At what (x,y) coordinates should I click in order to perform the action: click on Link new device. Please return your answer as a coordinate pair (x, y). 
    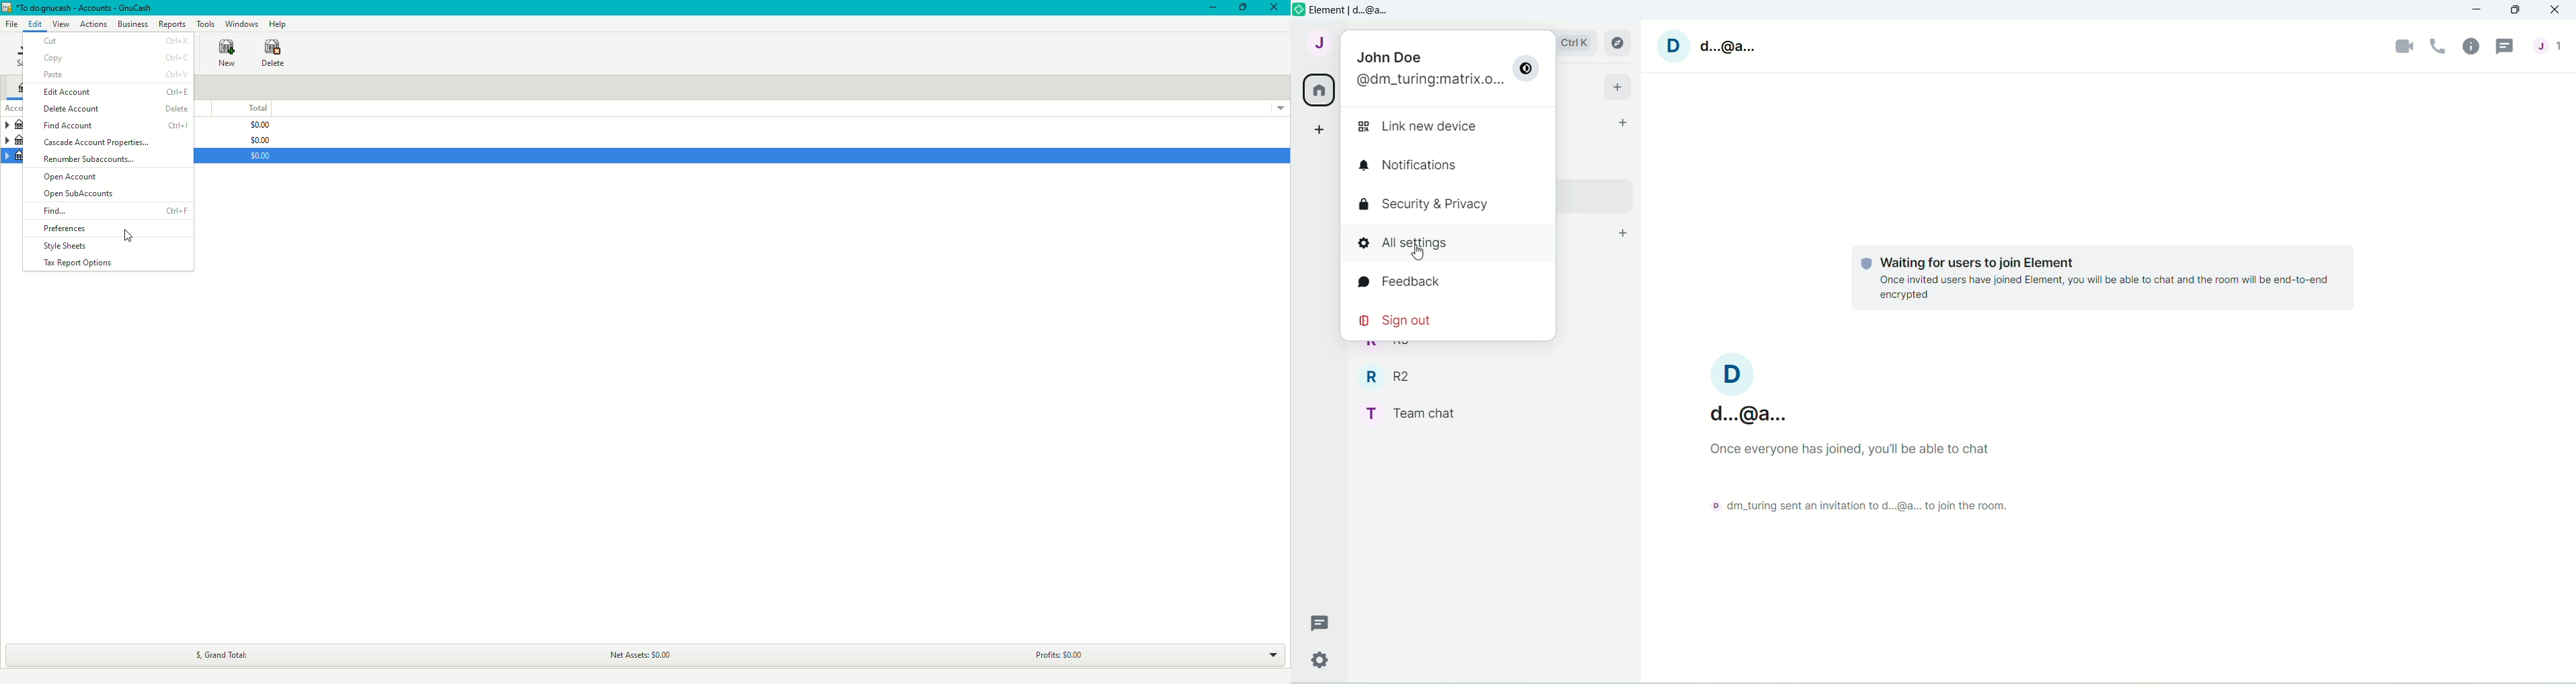
    Looking at the image, I should click on (1424, 127).